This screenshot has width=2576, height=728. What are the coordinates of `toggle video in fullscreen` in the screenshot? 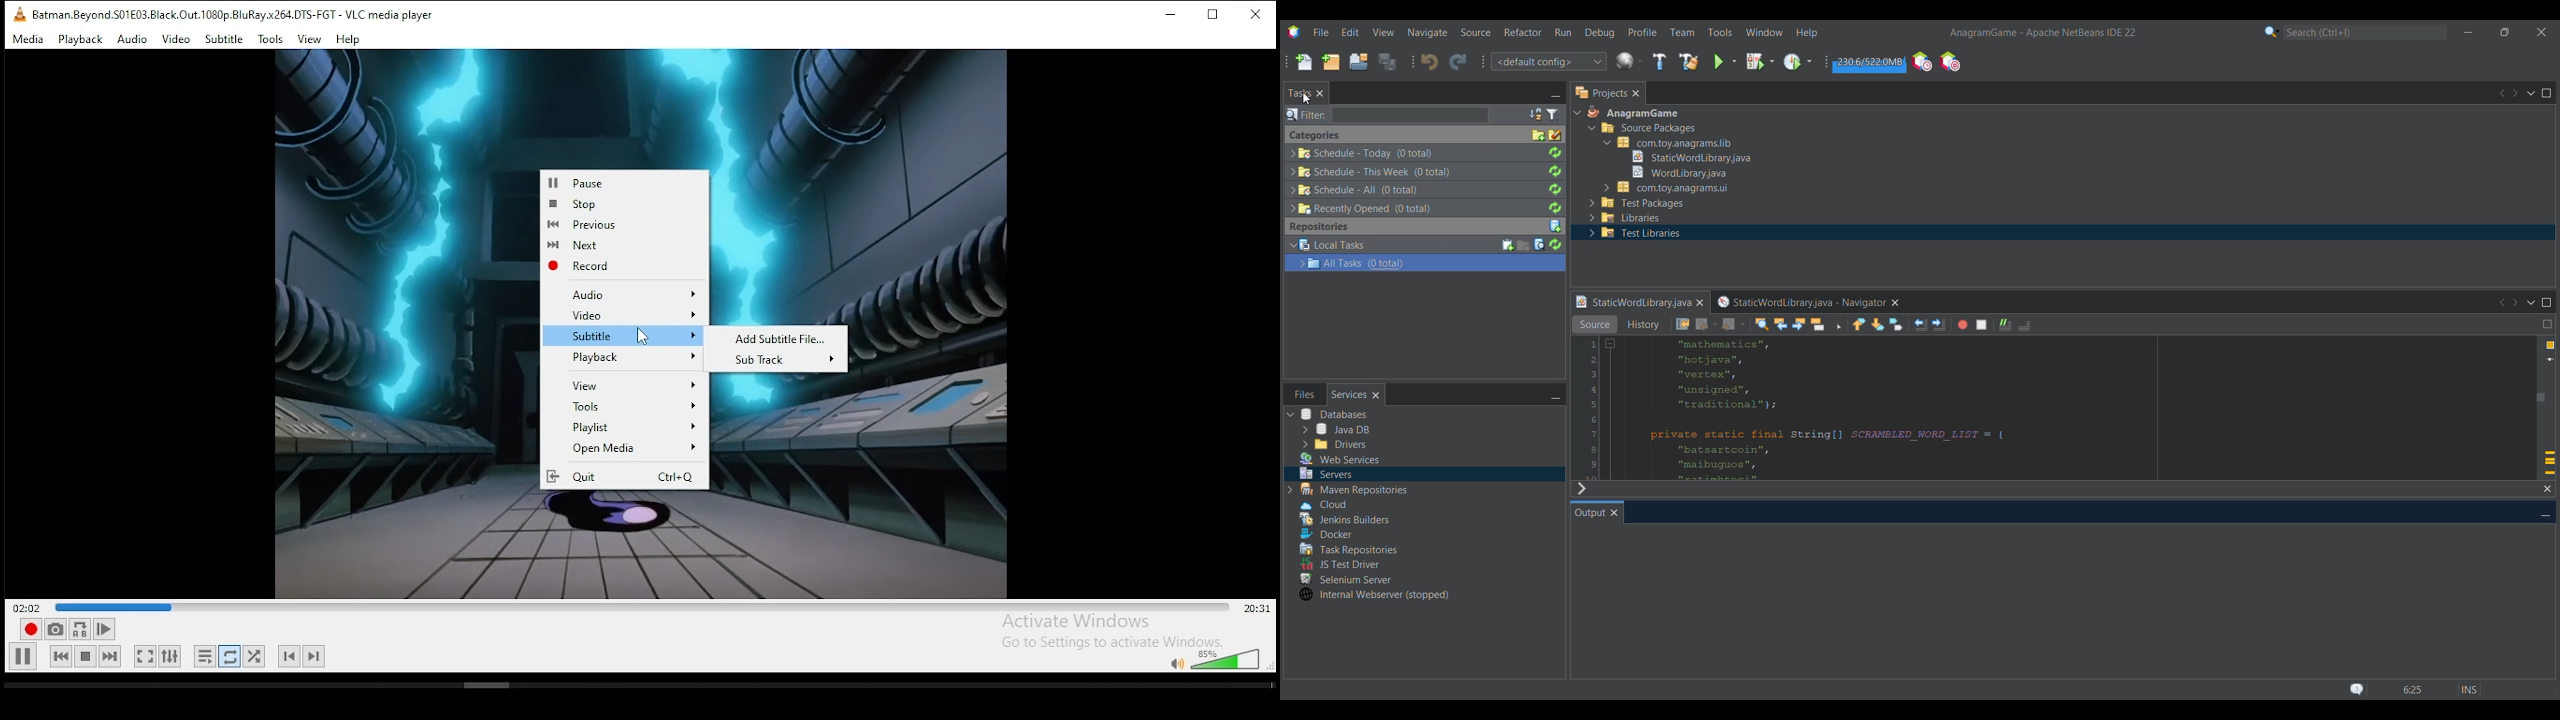 It's located at (145, 656).